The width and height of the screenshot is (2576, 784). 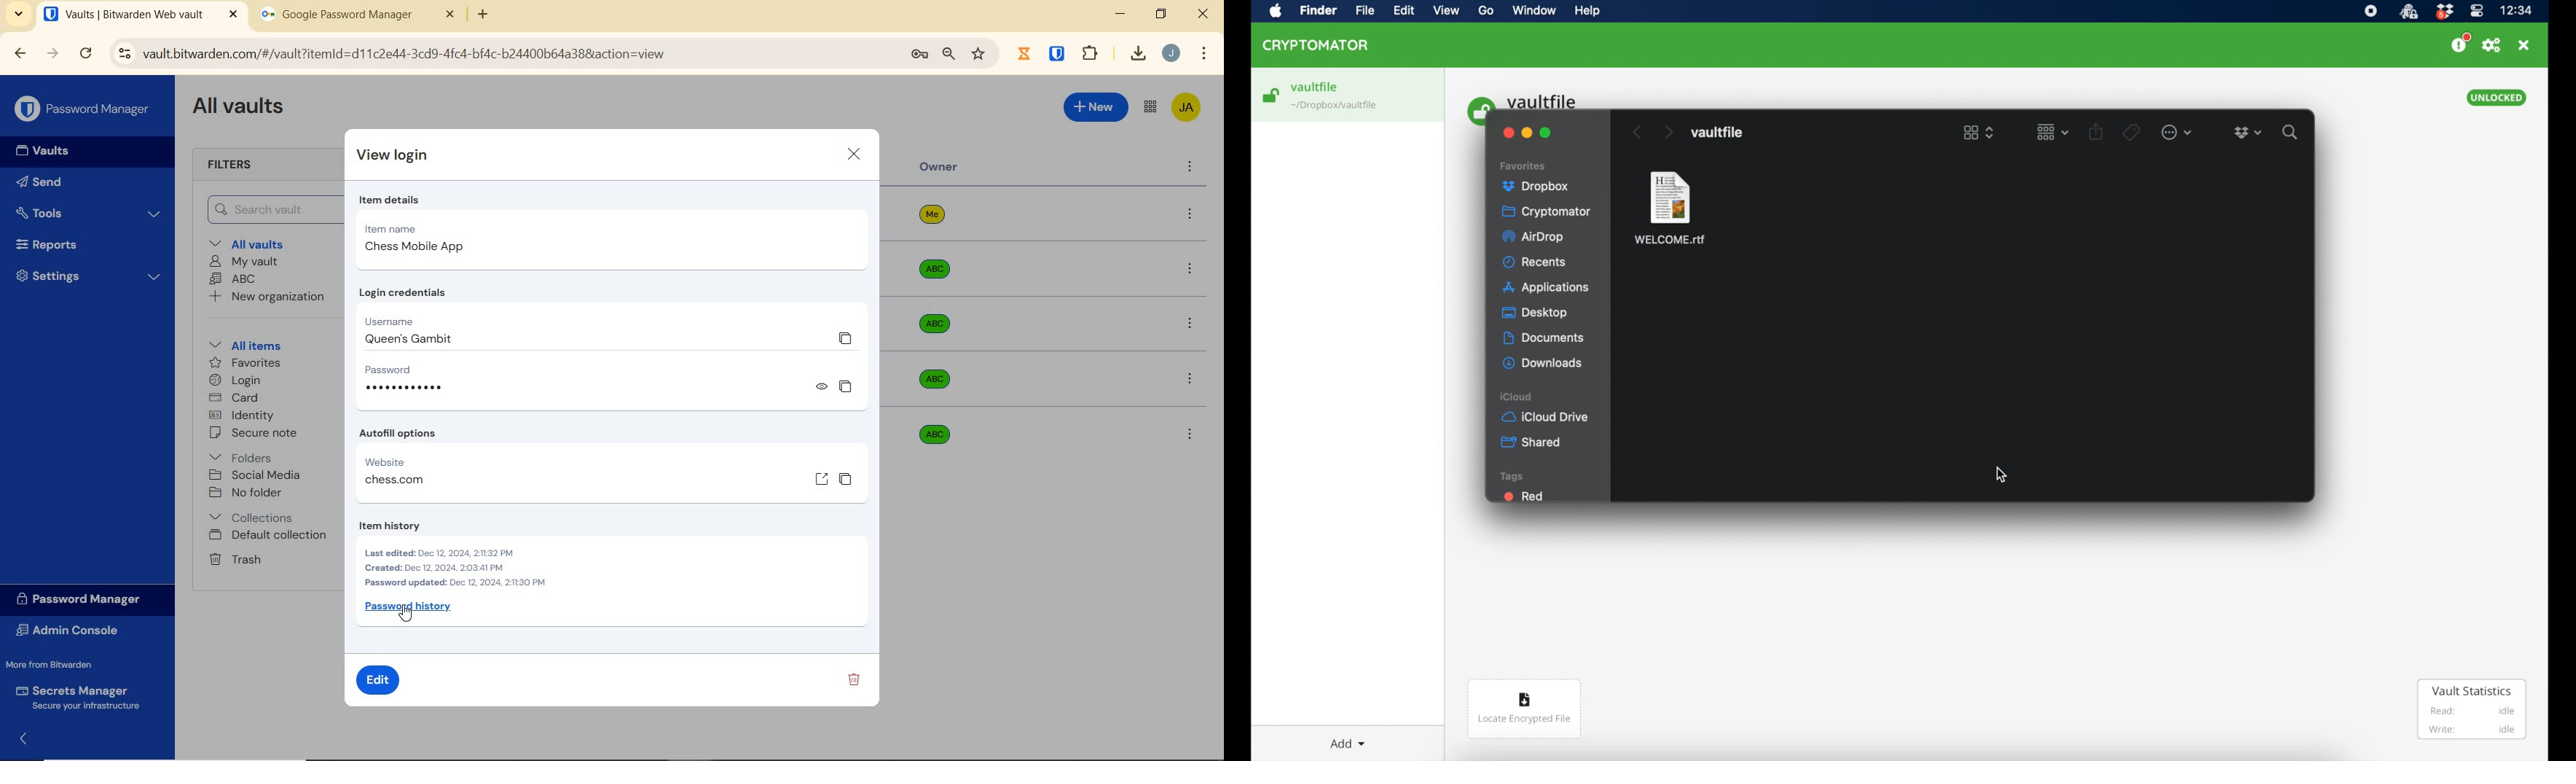 I want to click on view login, so click(x=392, y=155).